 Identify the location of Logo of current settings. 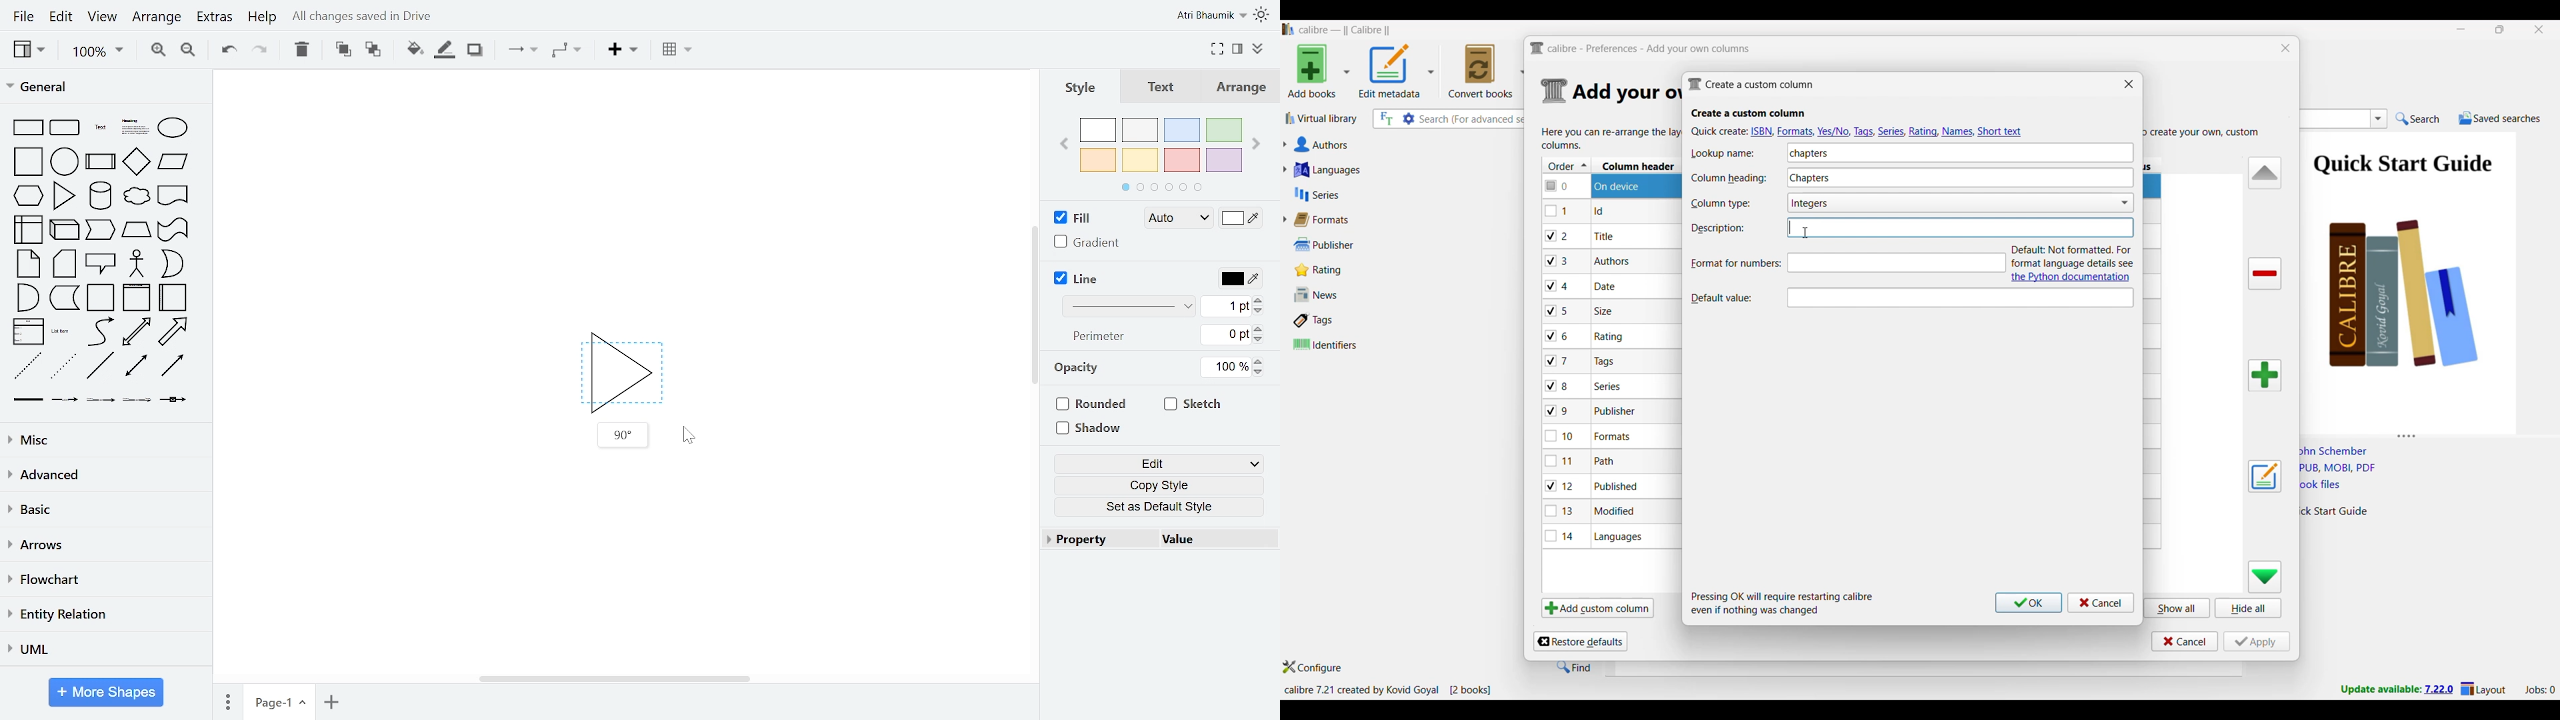
(1555, 91).